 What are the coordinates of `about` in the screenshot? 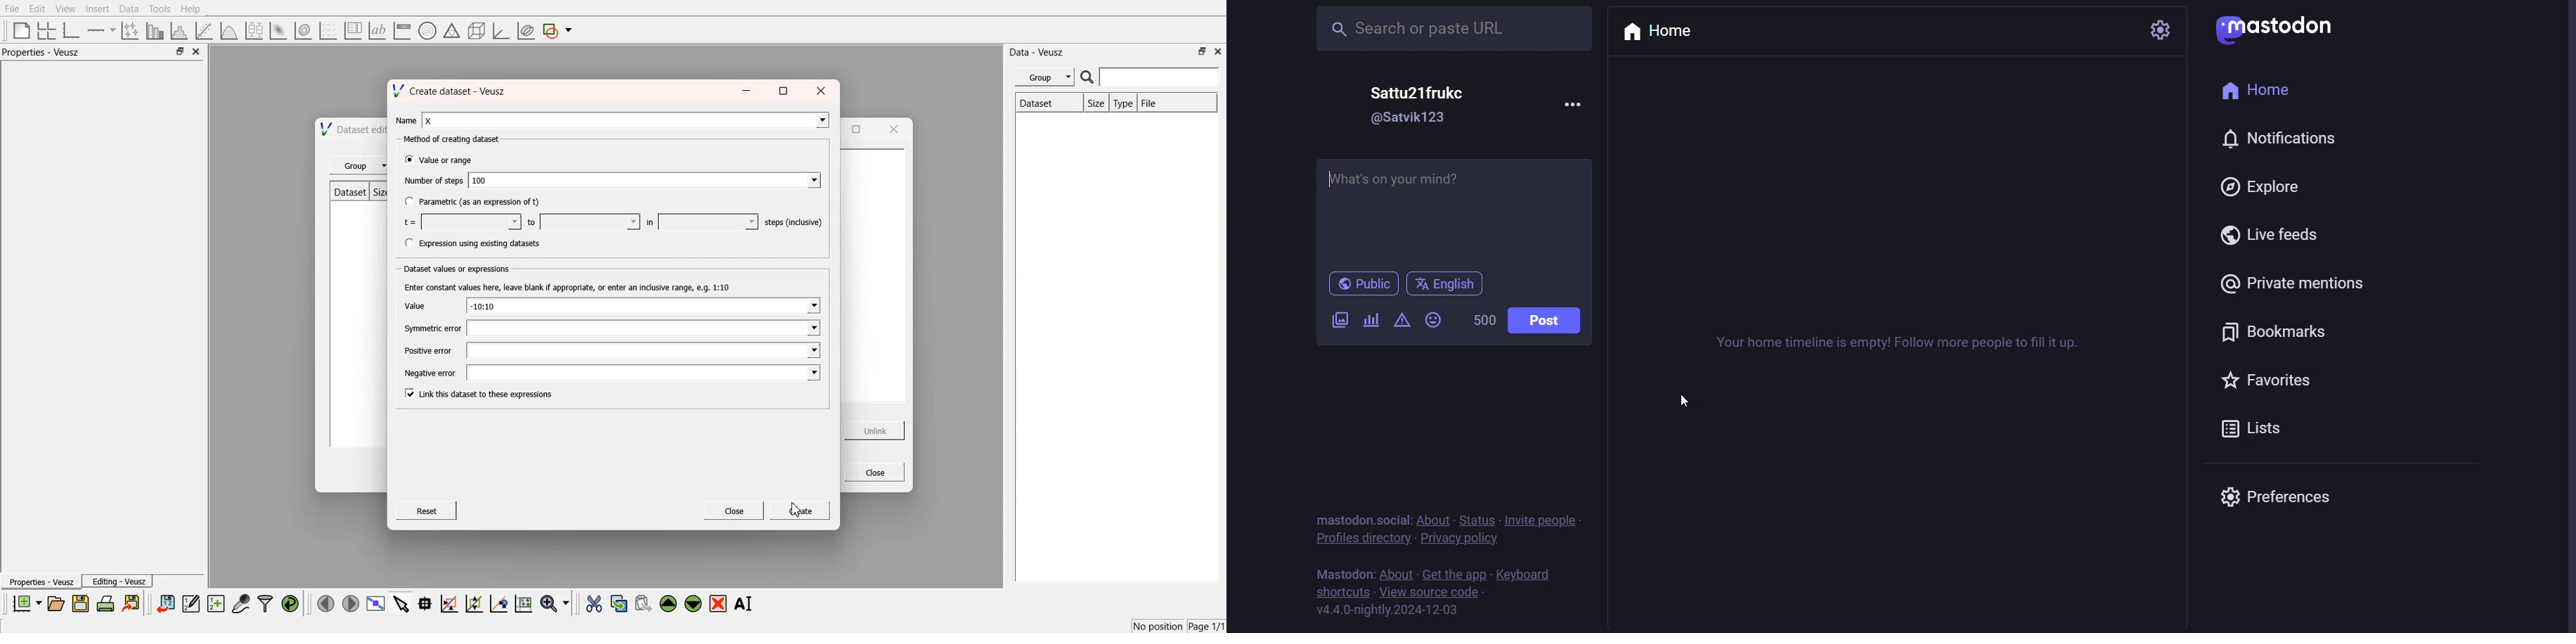 It's located at (1435, 518).